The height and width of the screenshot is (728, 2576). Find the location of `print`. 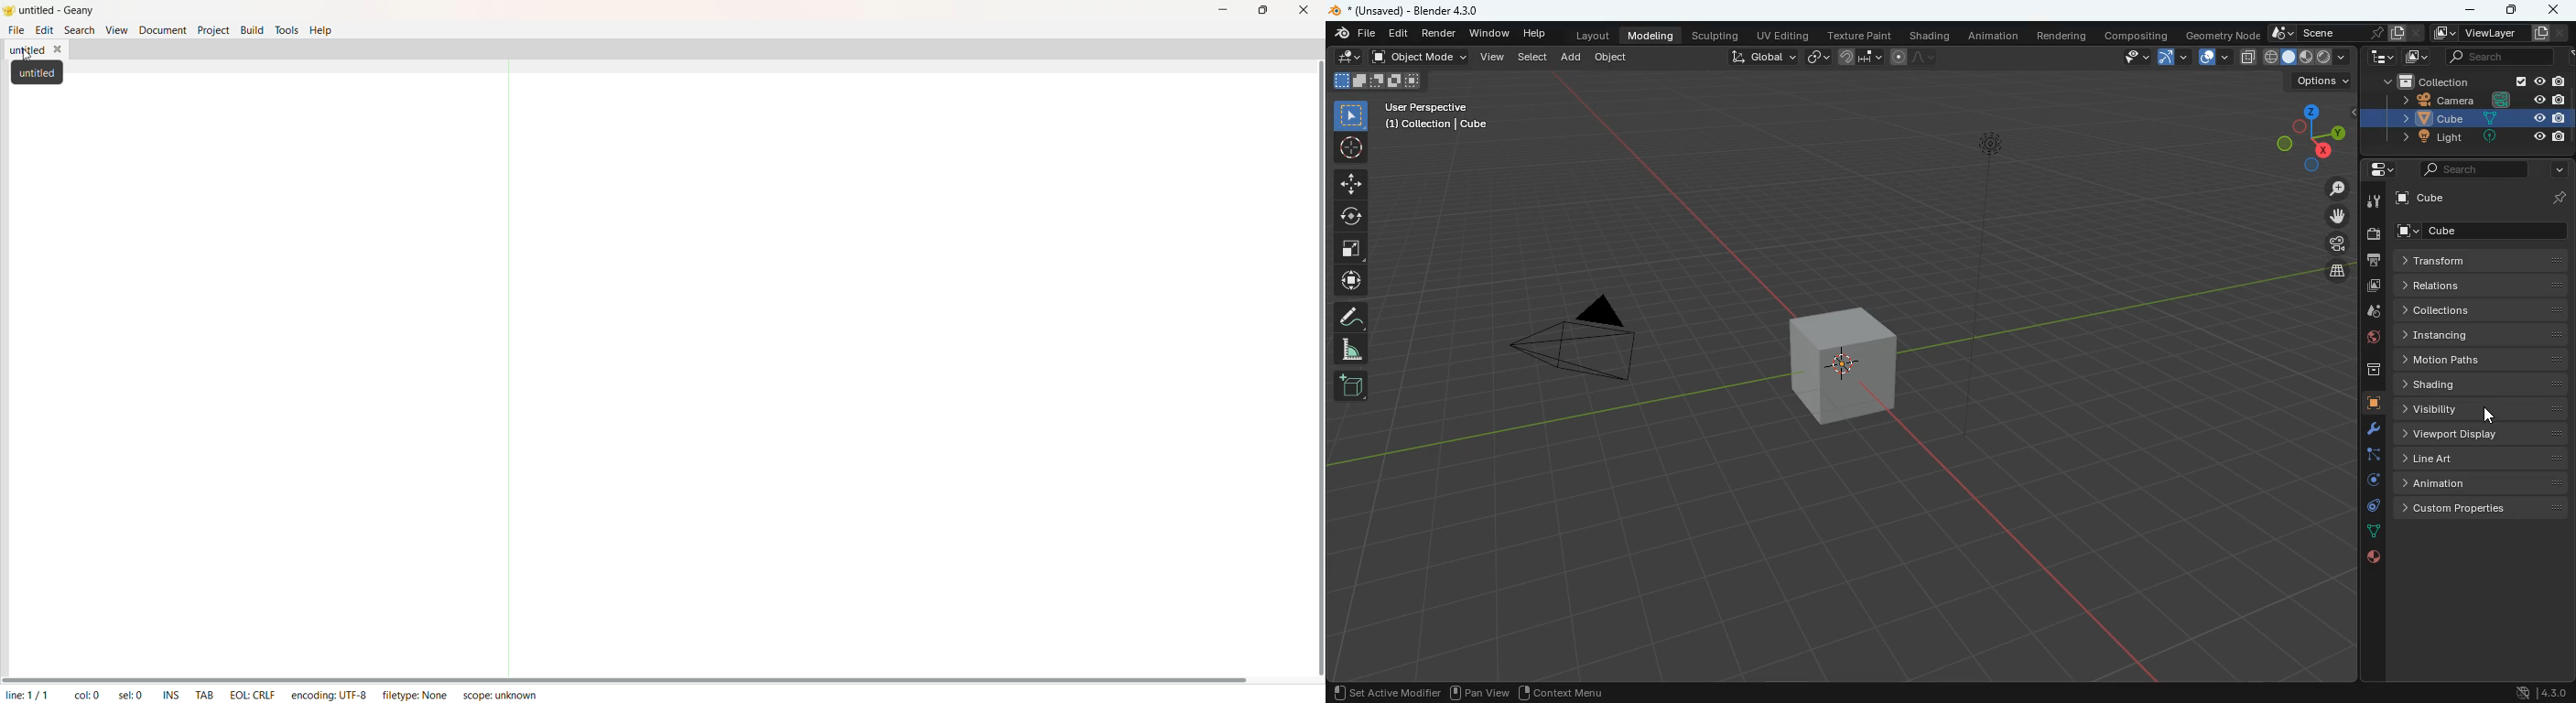

print is located at coordinates (2373, 260).